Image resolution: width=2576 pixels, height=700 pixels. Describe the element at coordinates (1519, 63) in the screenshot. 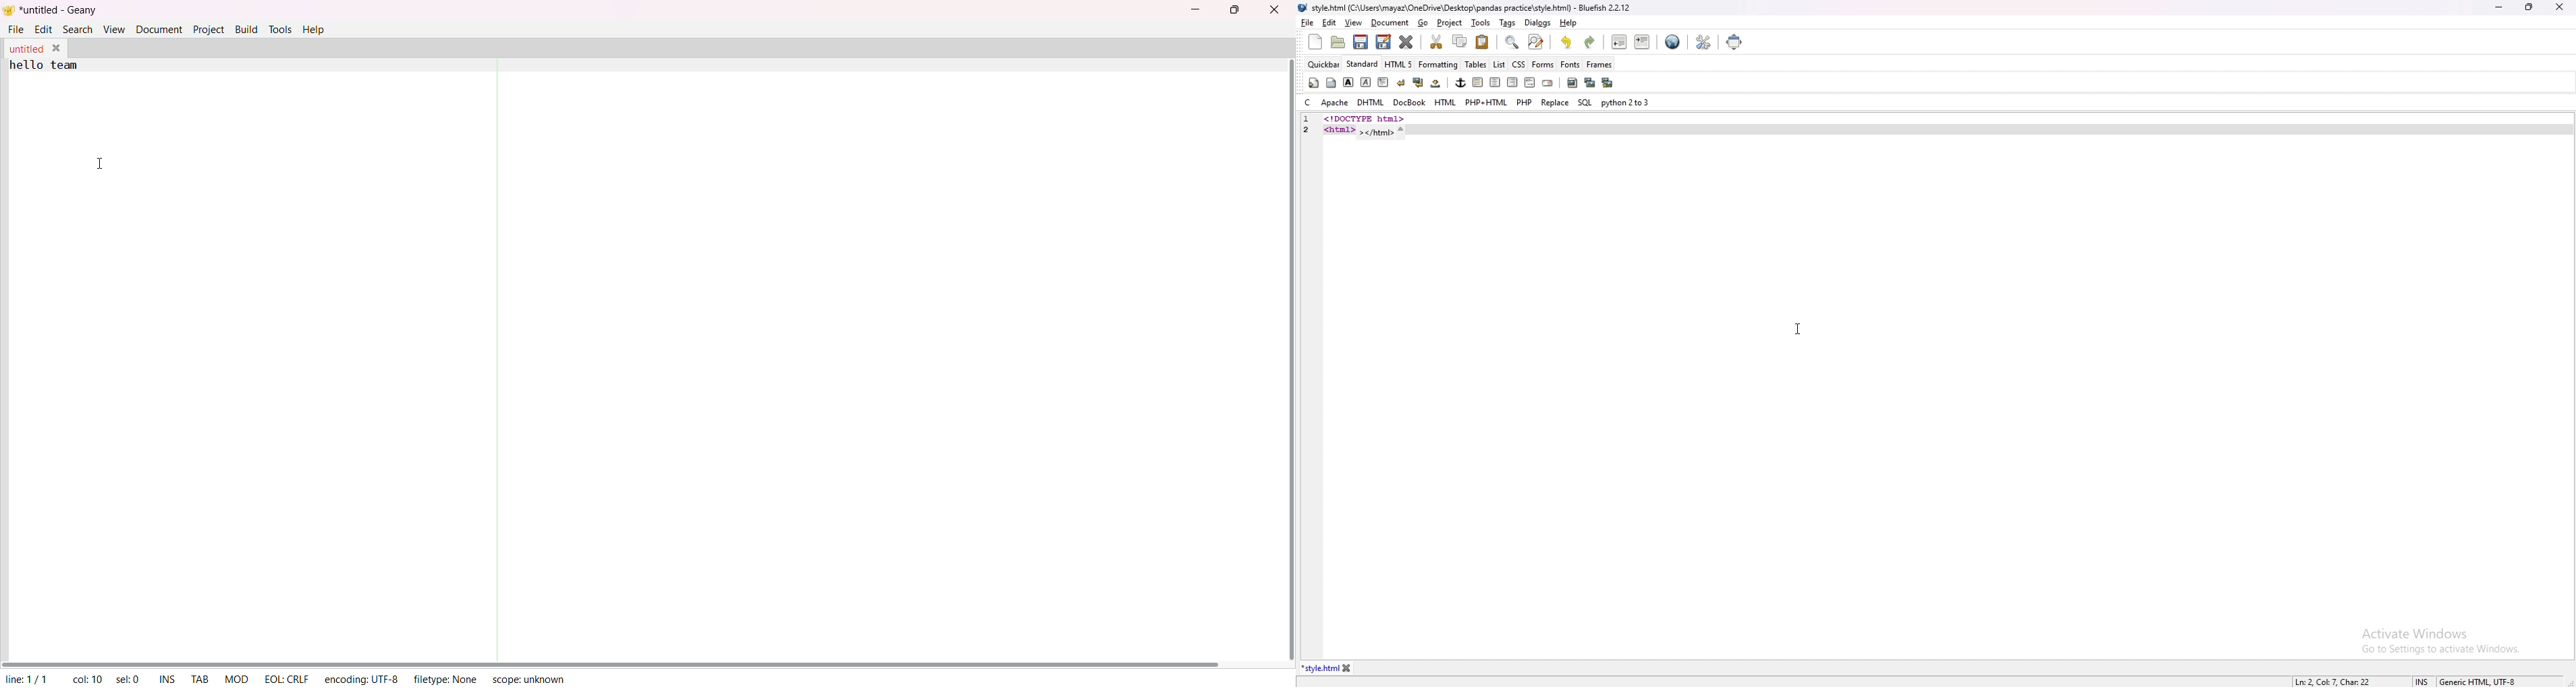

I see `css` at that location.